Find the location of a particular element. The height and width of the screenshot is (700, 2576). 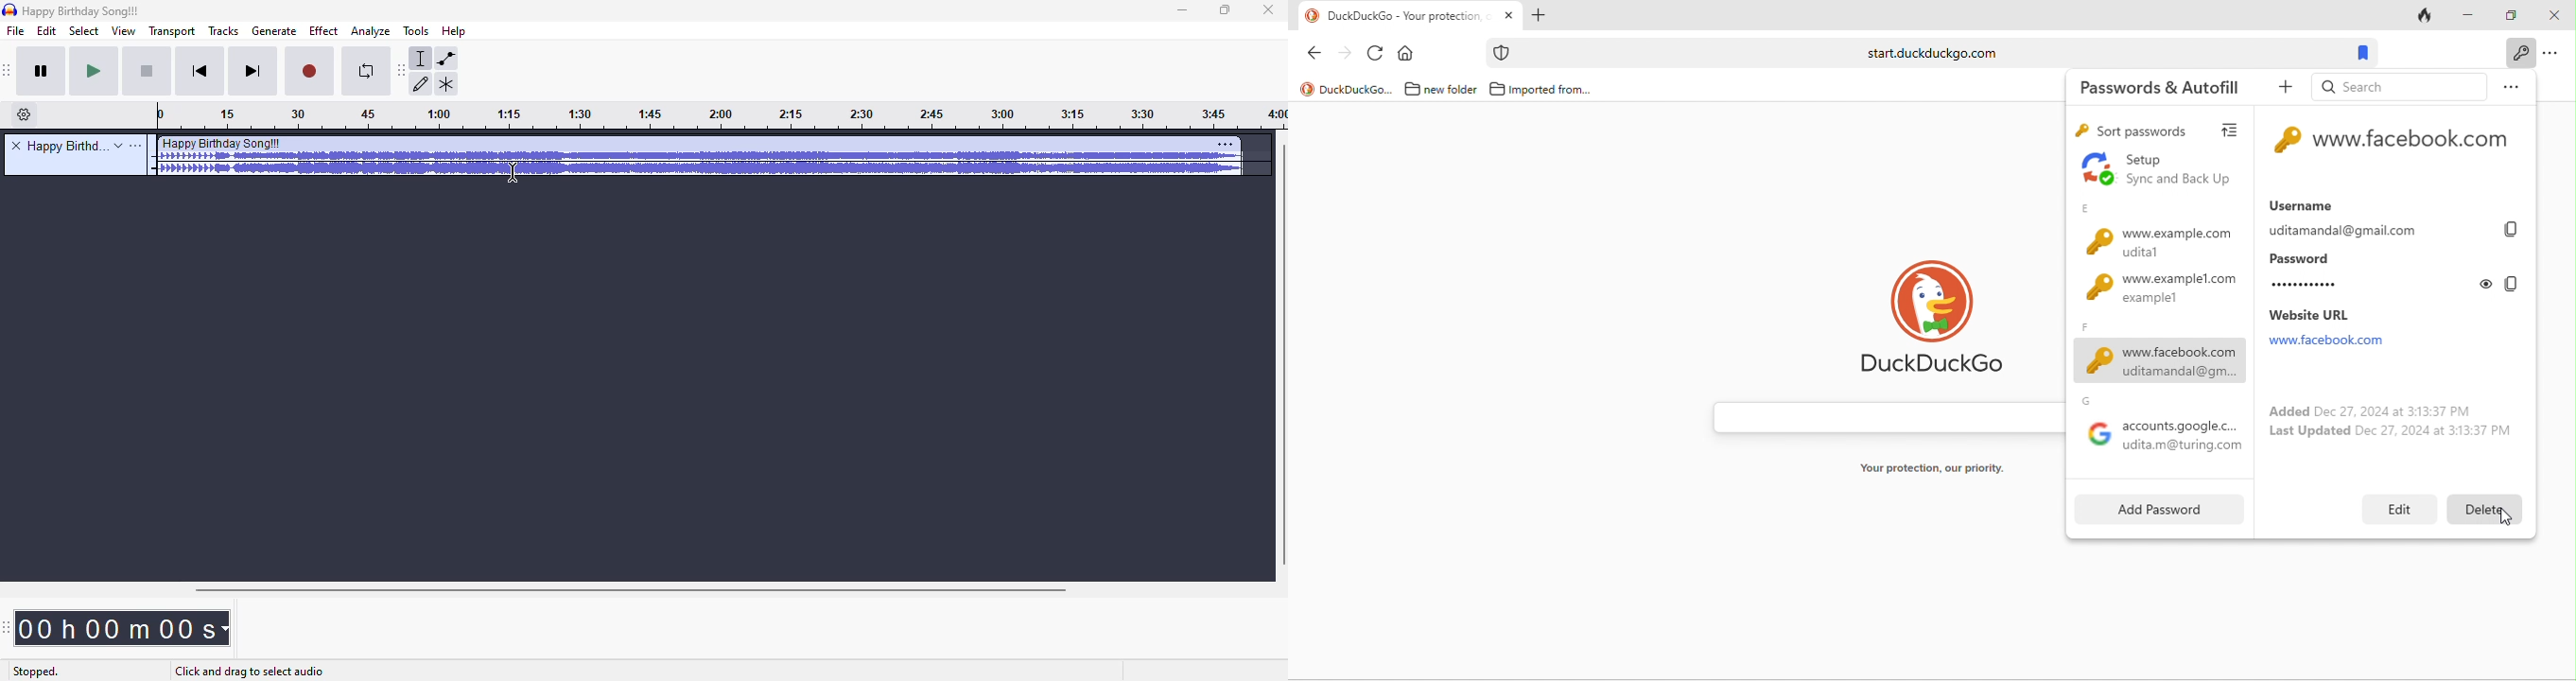

file is located at coordinates (16, 31).